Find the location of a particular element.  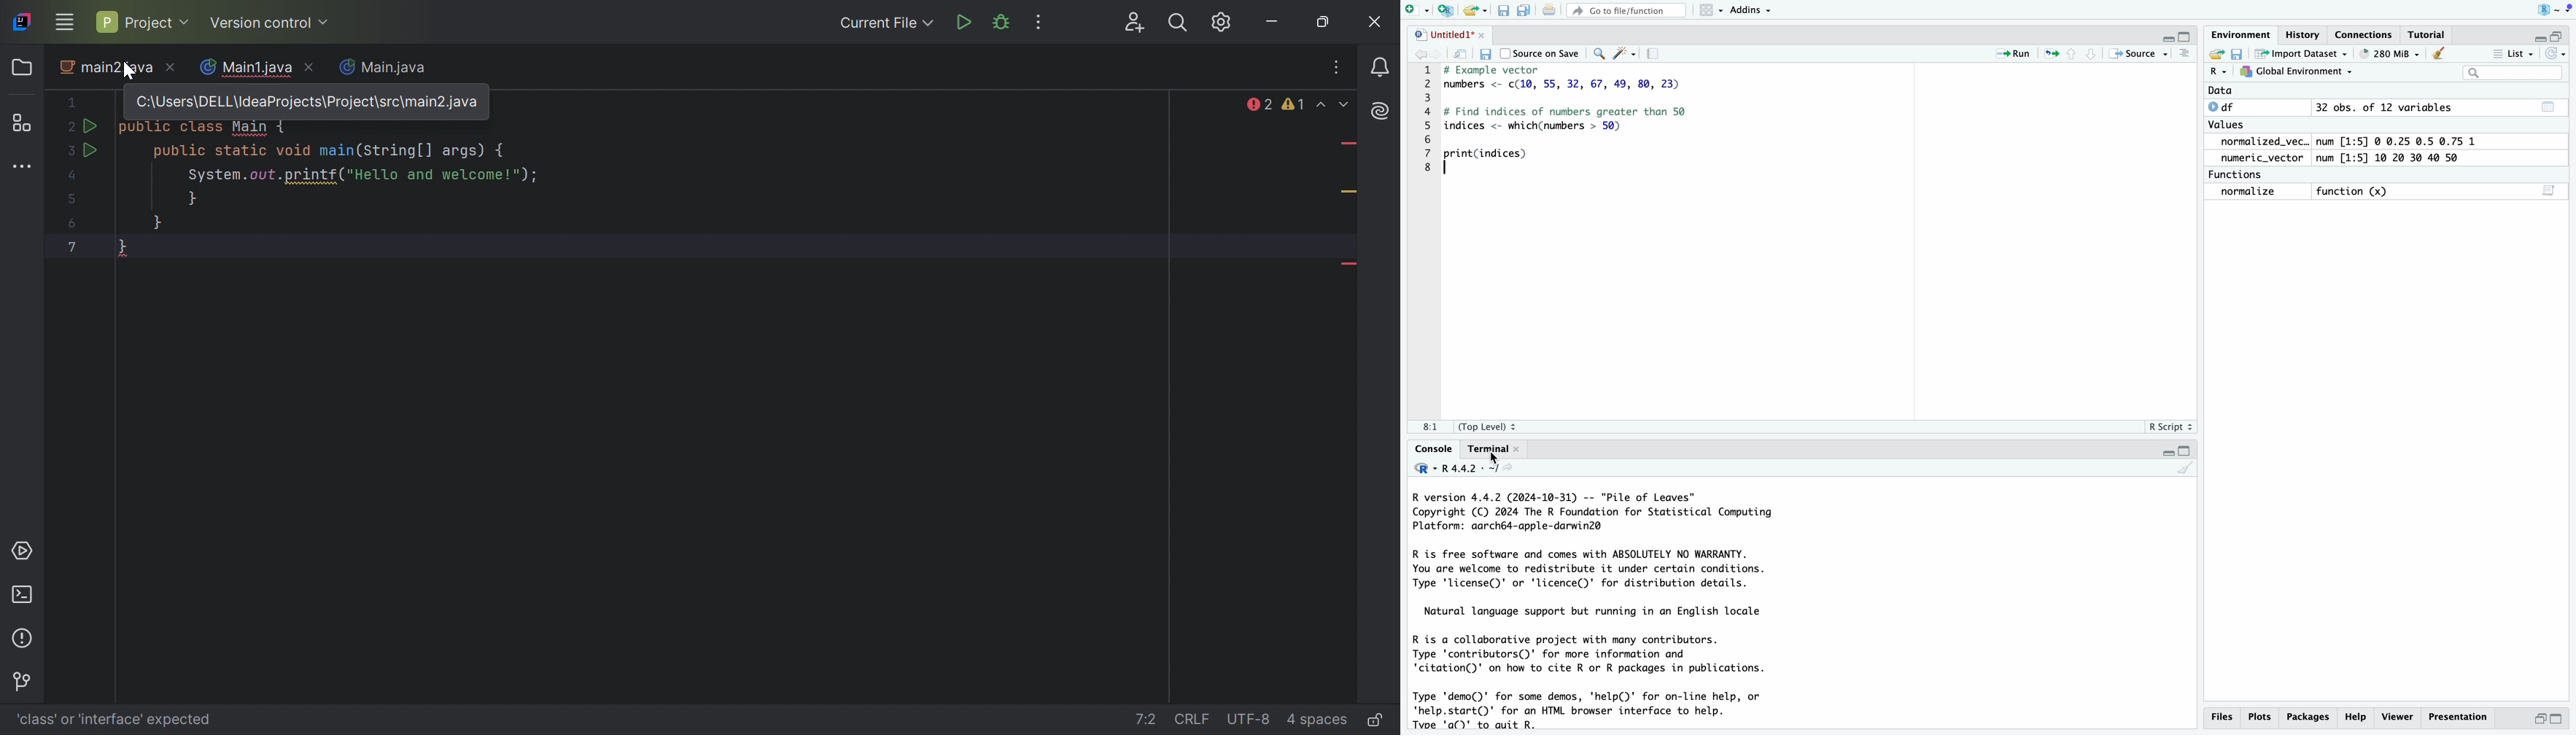

new project is located at coordinates (1443, 9).